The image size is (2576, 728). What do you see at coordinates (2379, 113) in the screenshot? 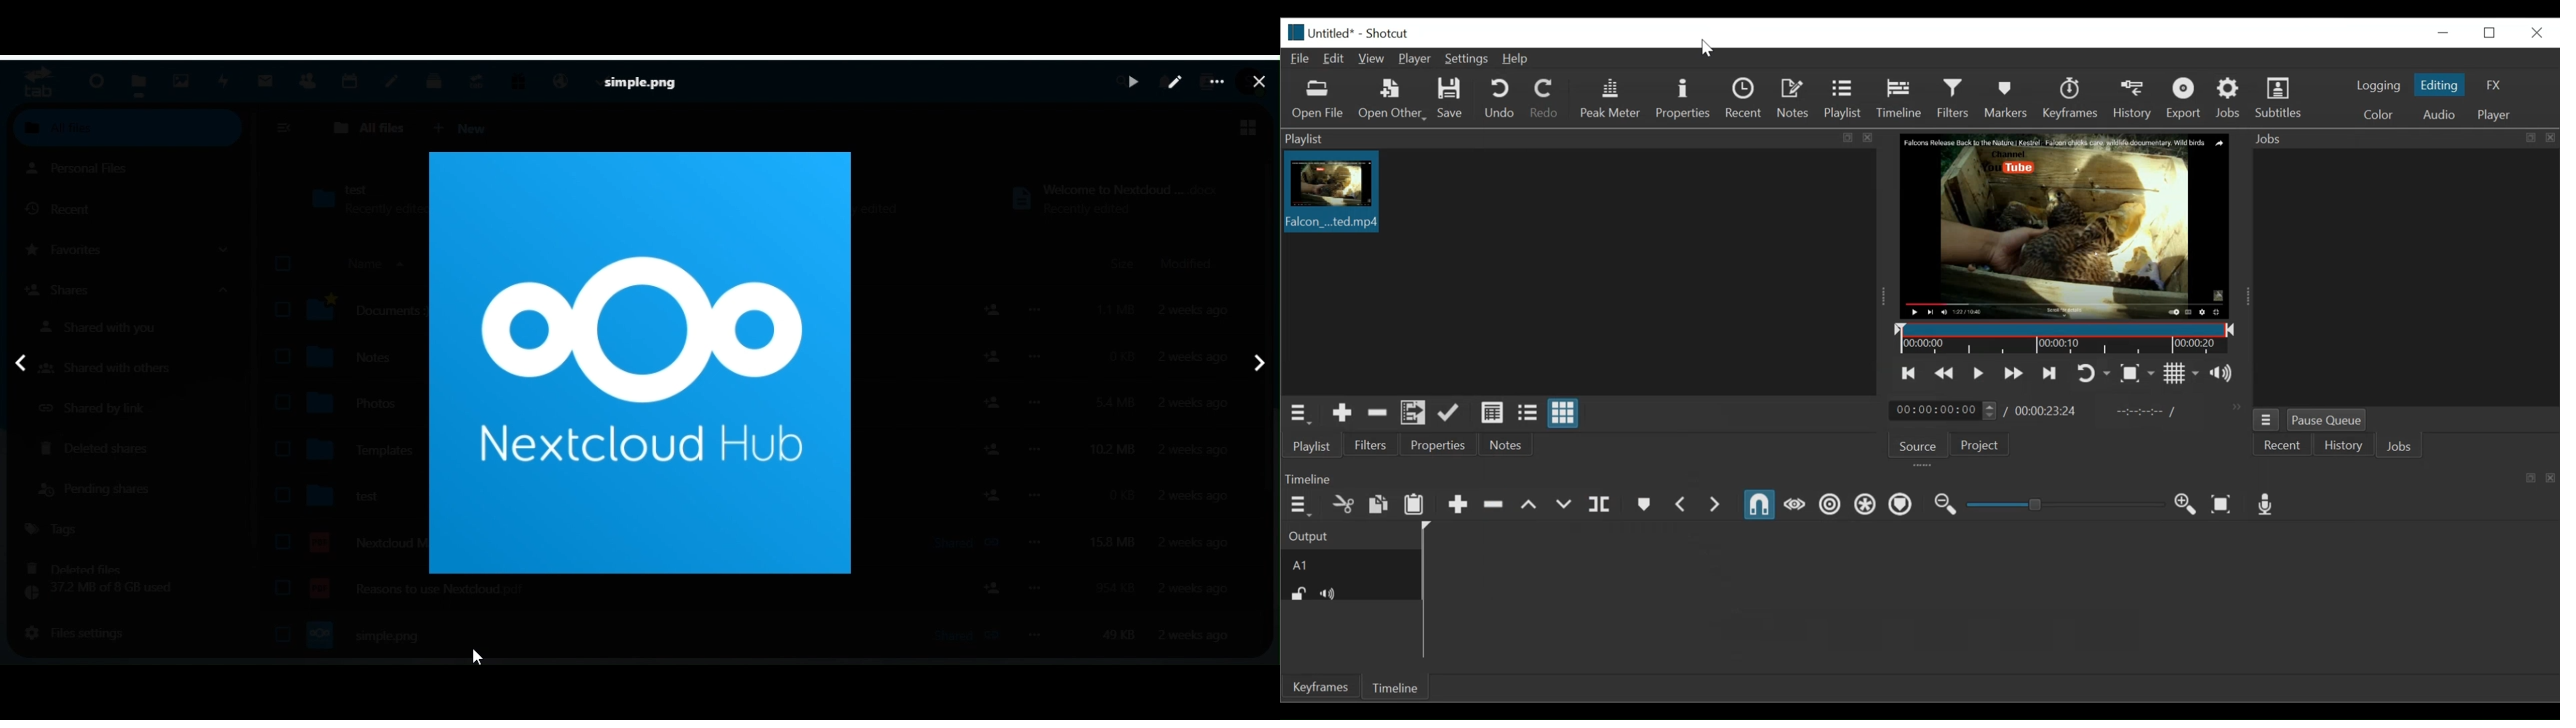
I see `Color` at bounding box center [2379, 113].